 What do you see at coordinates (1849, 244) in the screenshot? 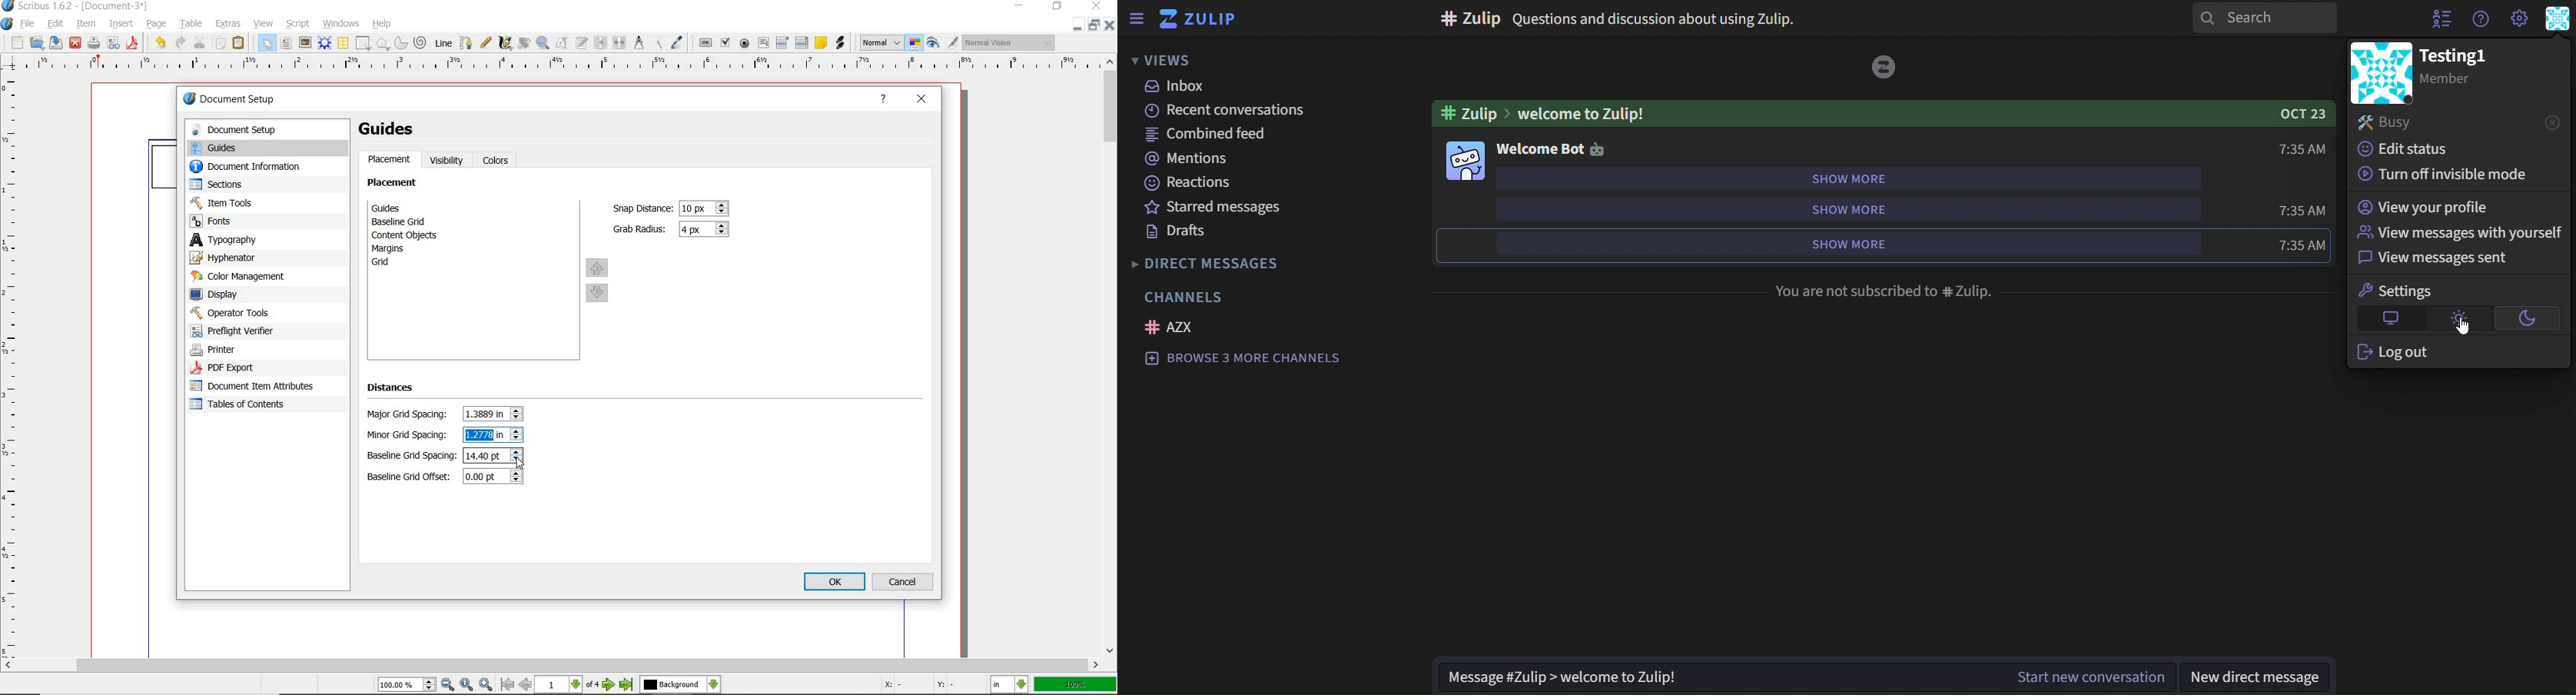
I see `show more` at bounding box center [1849, 244].